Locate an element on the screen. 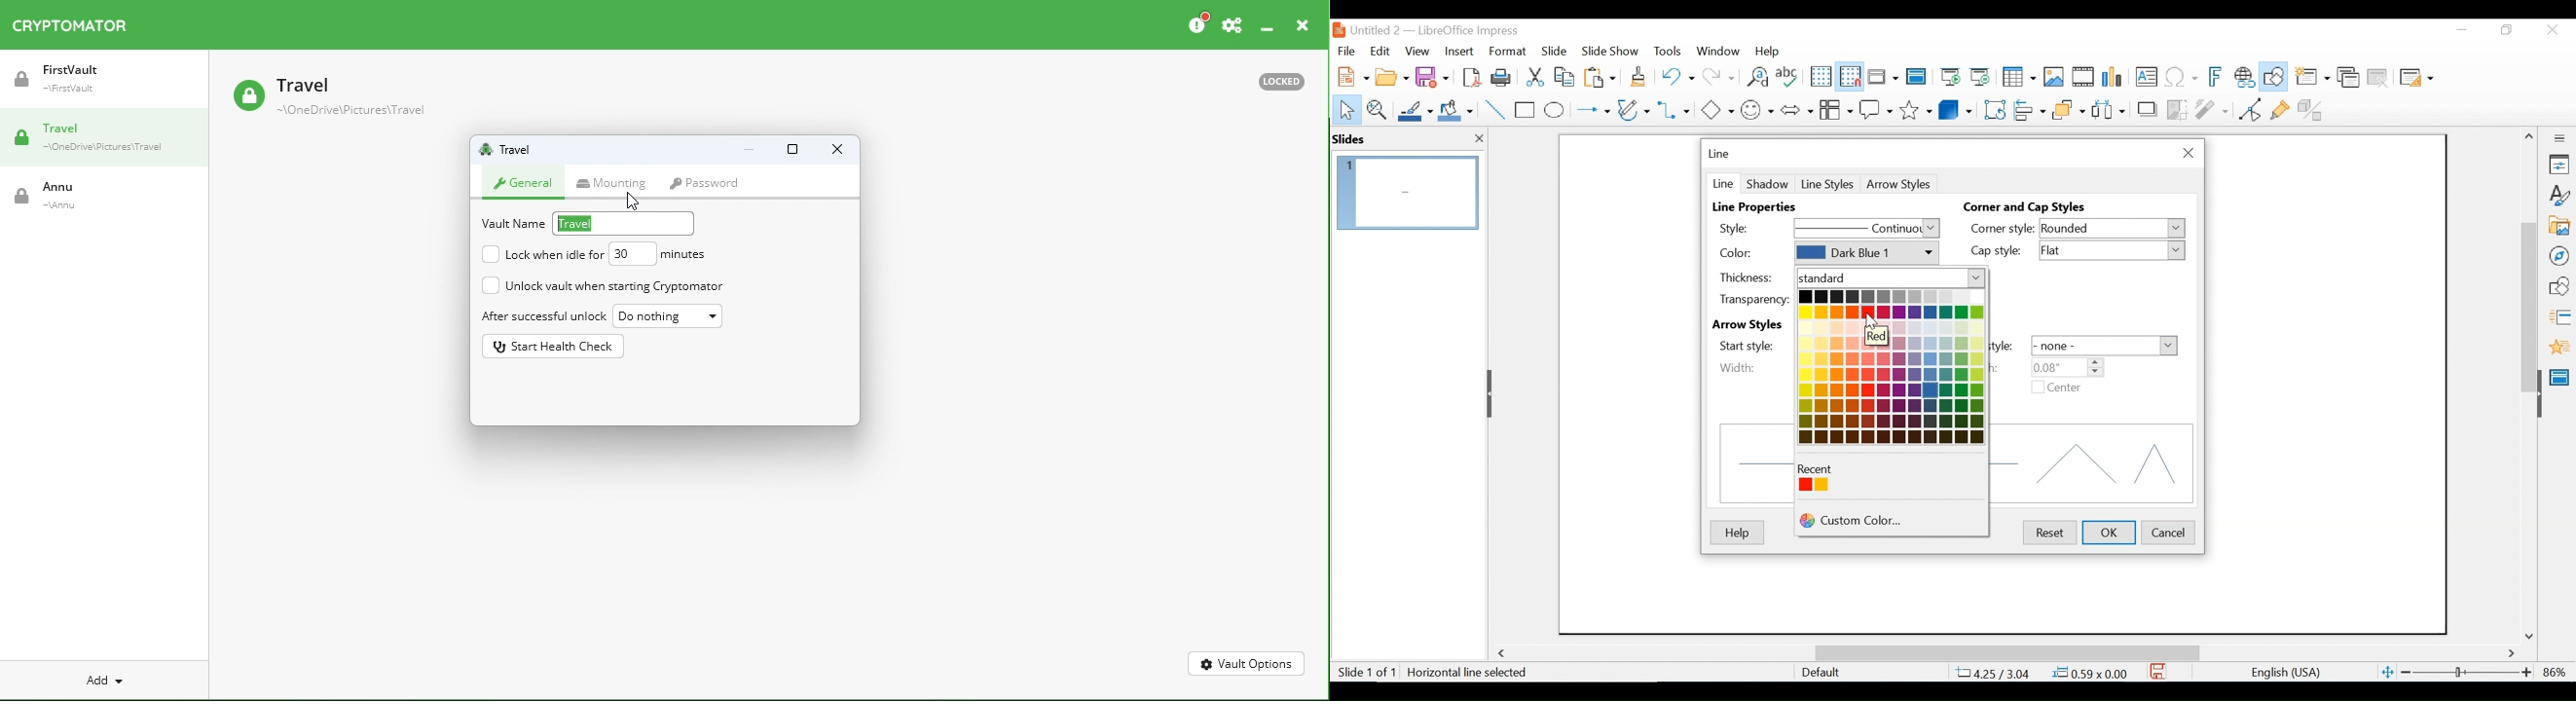 Image resolution: width=2576 pixels, height=728 pixels. Scroll up is located at coordinates (2530, 136).